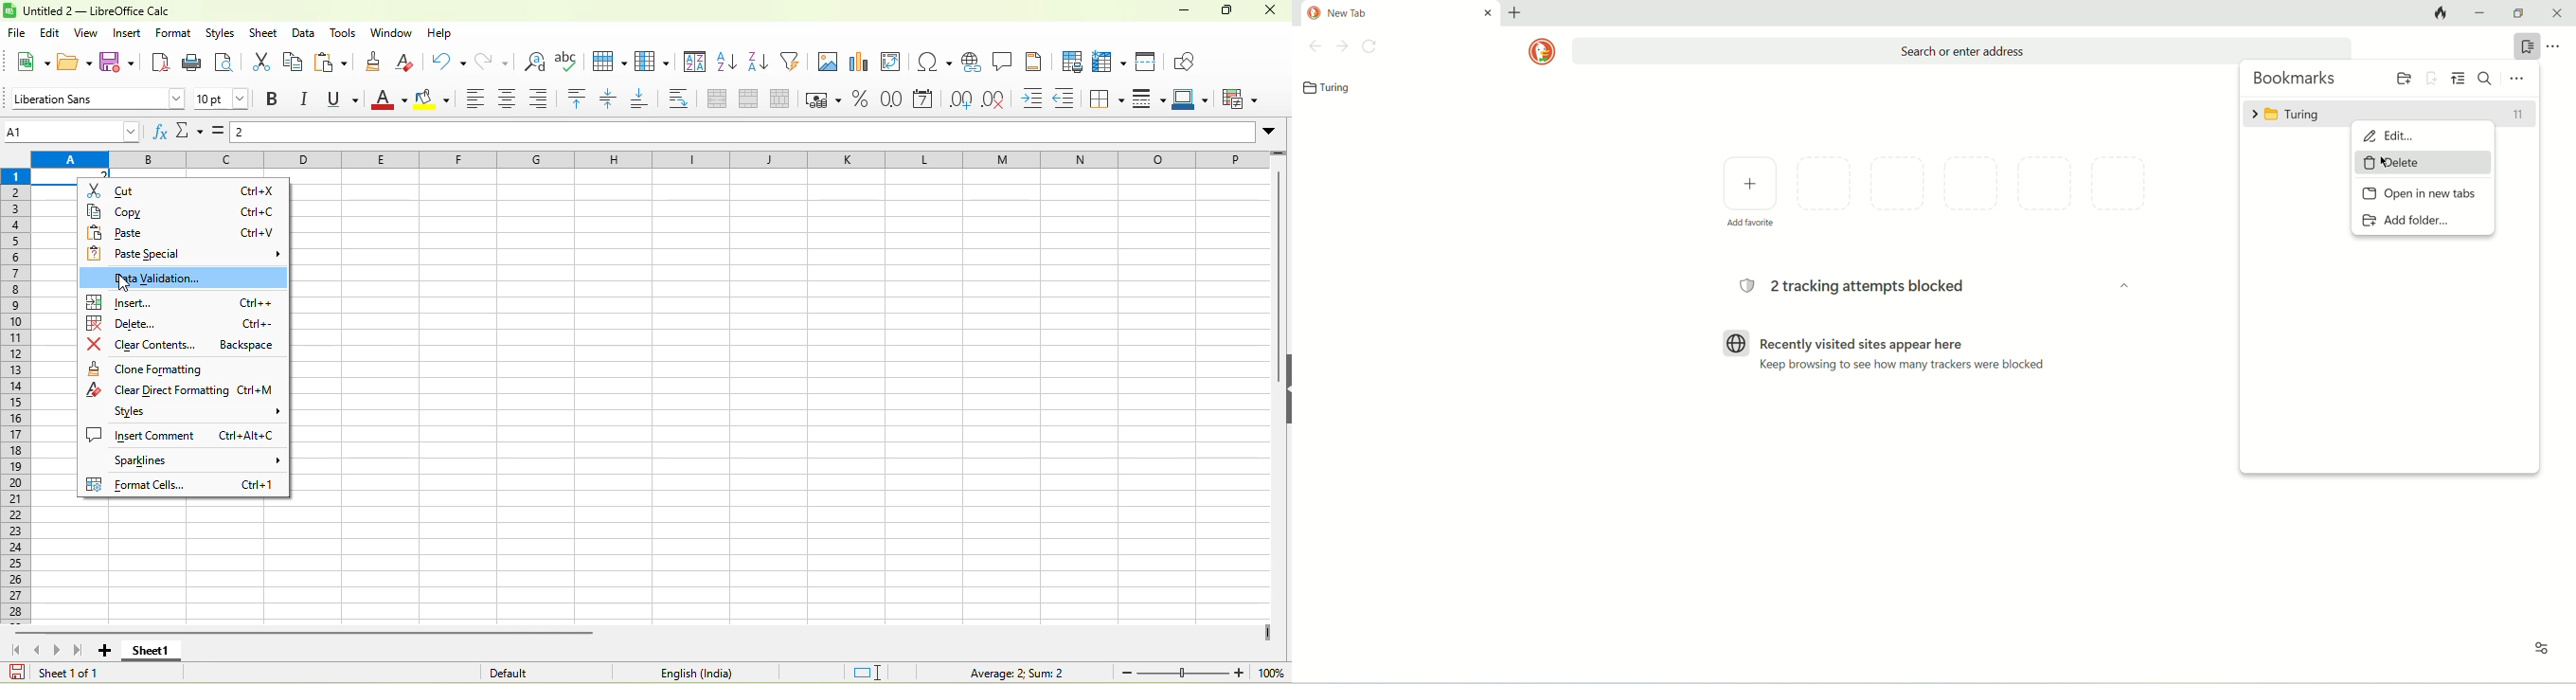 The image size is (2576, 700). I want to click on column headings, so click(649, 158).